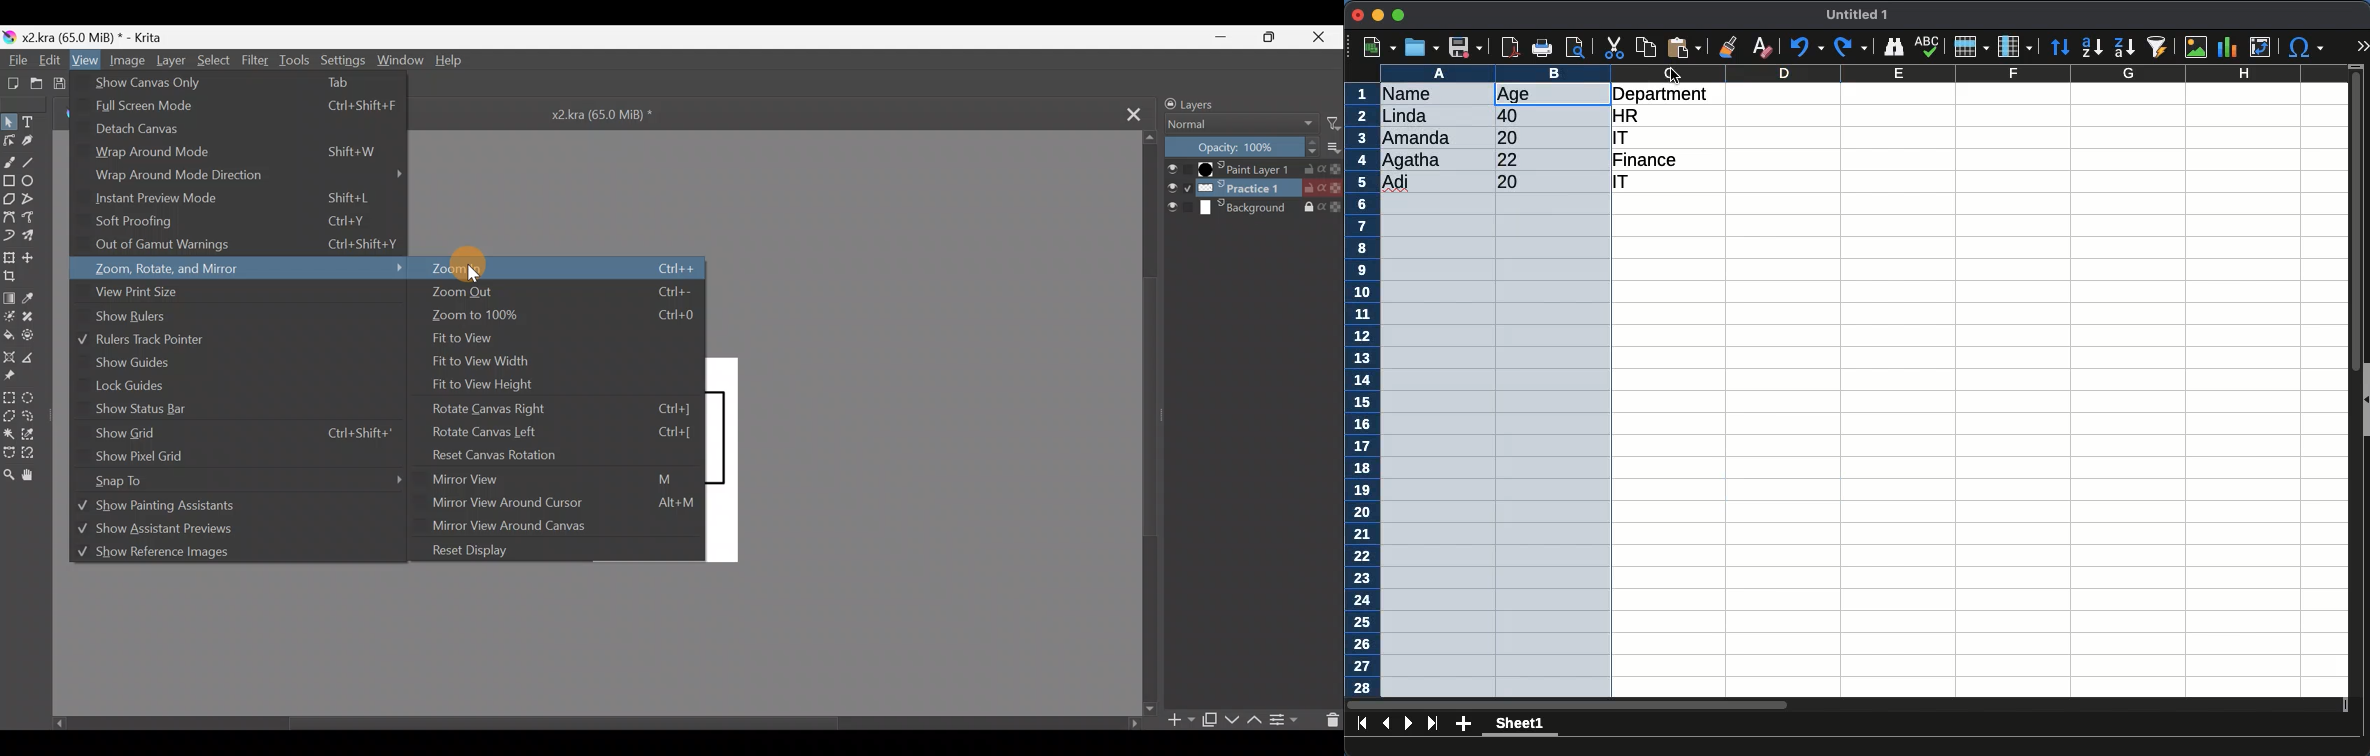  Describe the element at coordinates (144, 409) in the screenshot. I see `Show status bar` at that location.